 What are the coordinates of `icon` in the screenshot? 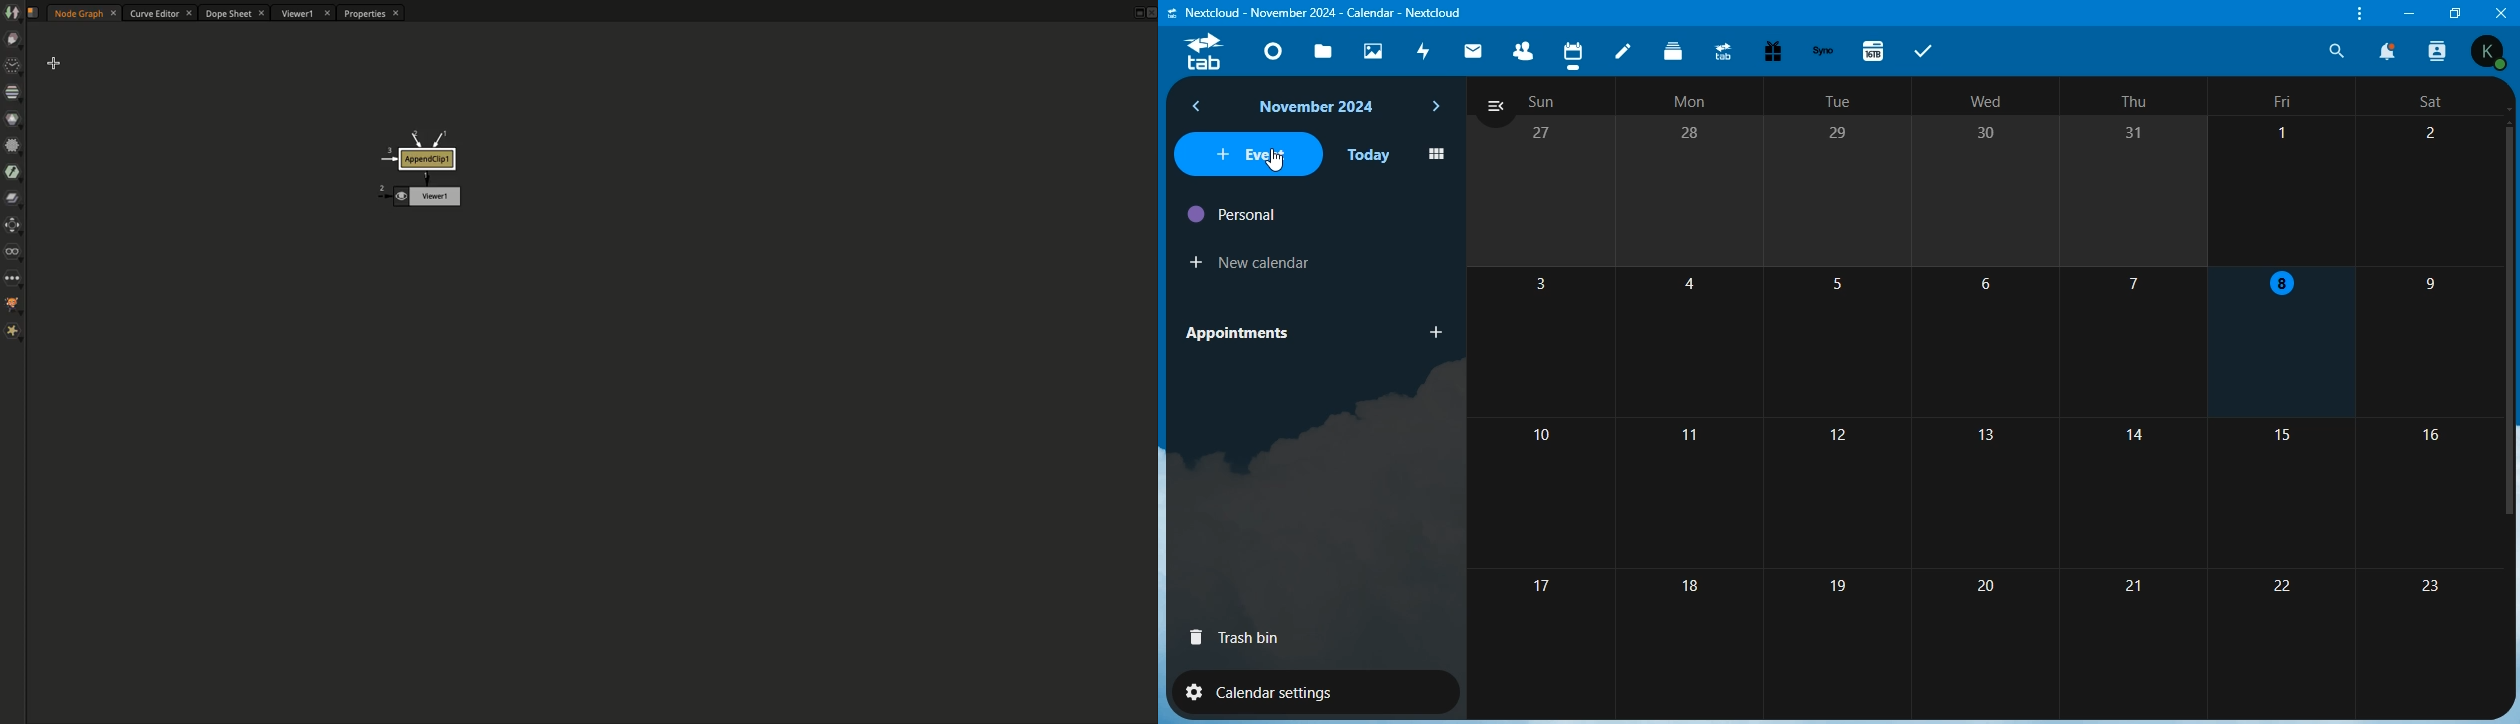 It's located at (1436, 153).